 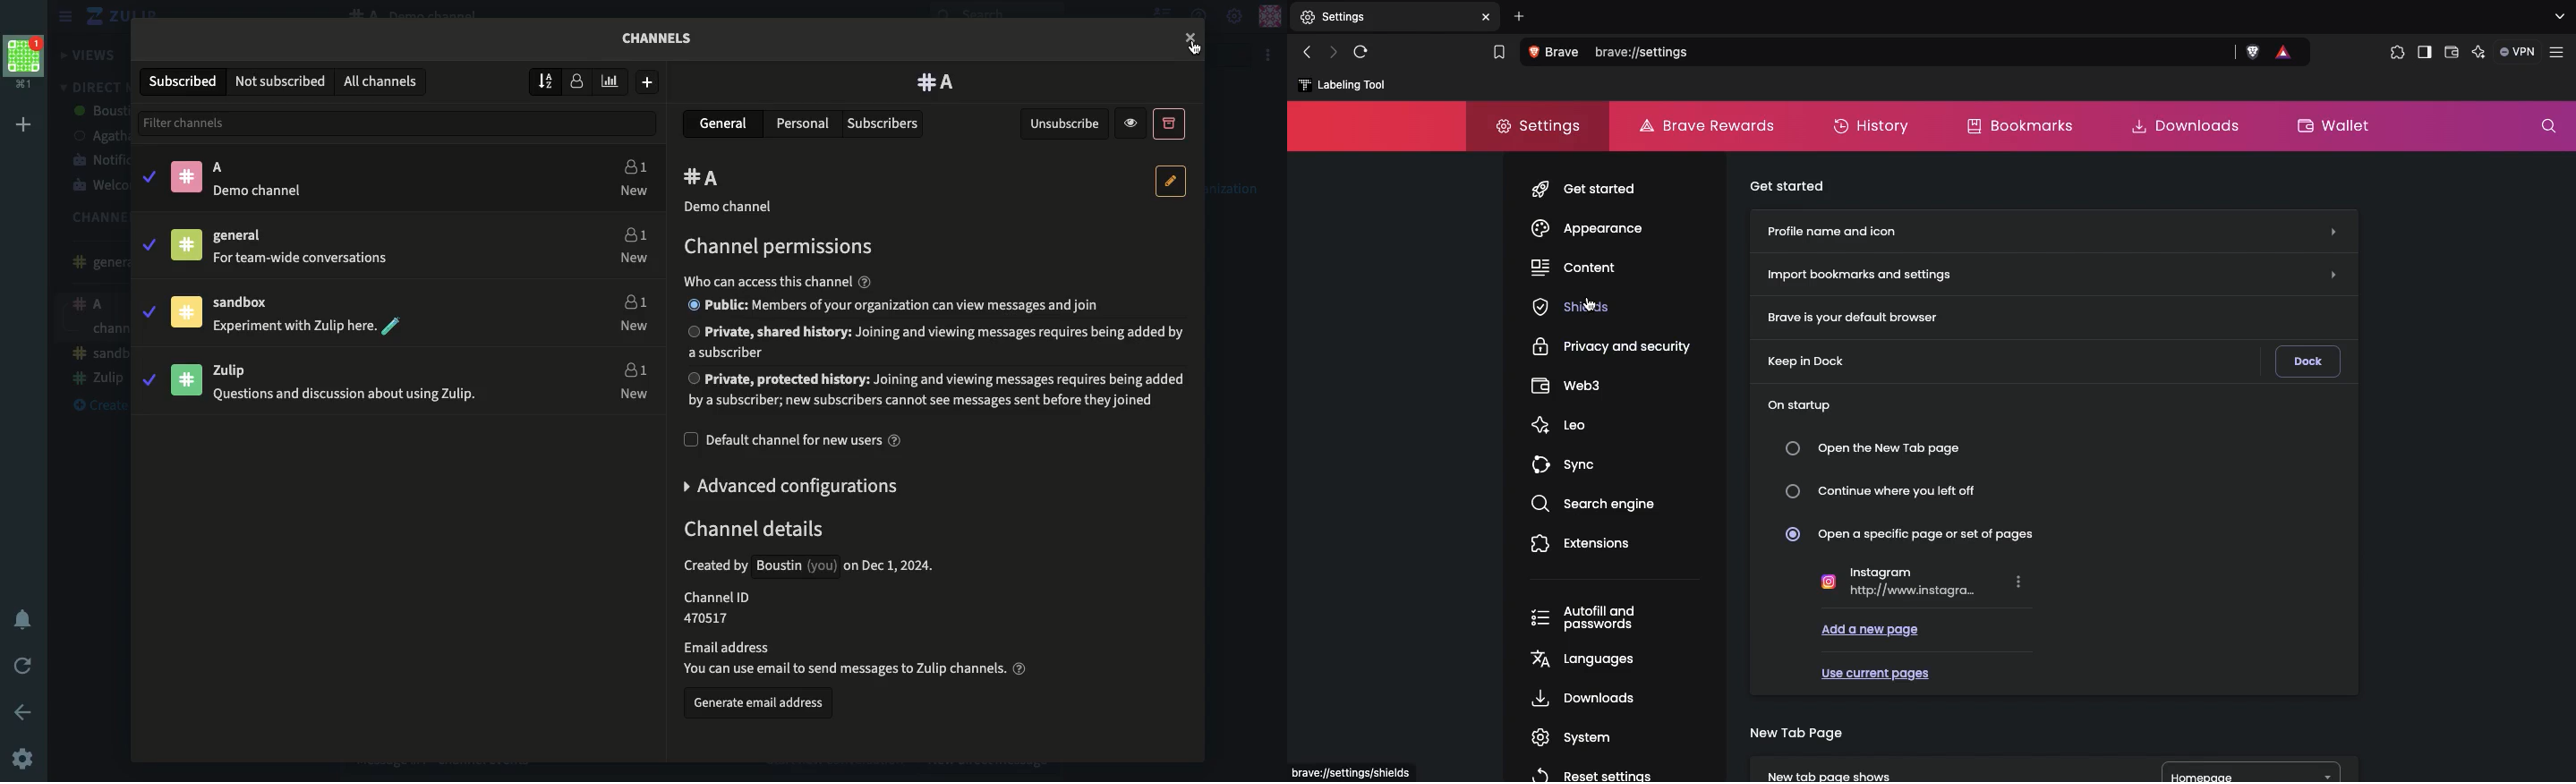 I want to click on Users, so click(x=633, y=179).